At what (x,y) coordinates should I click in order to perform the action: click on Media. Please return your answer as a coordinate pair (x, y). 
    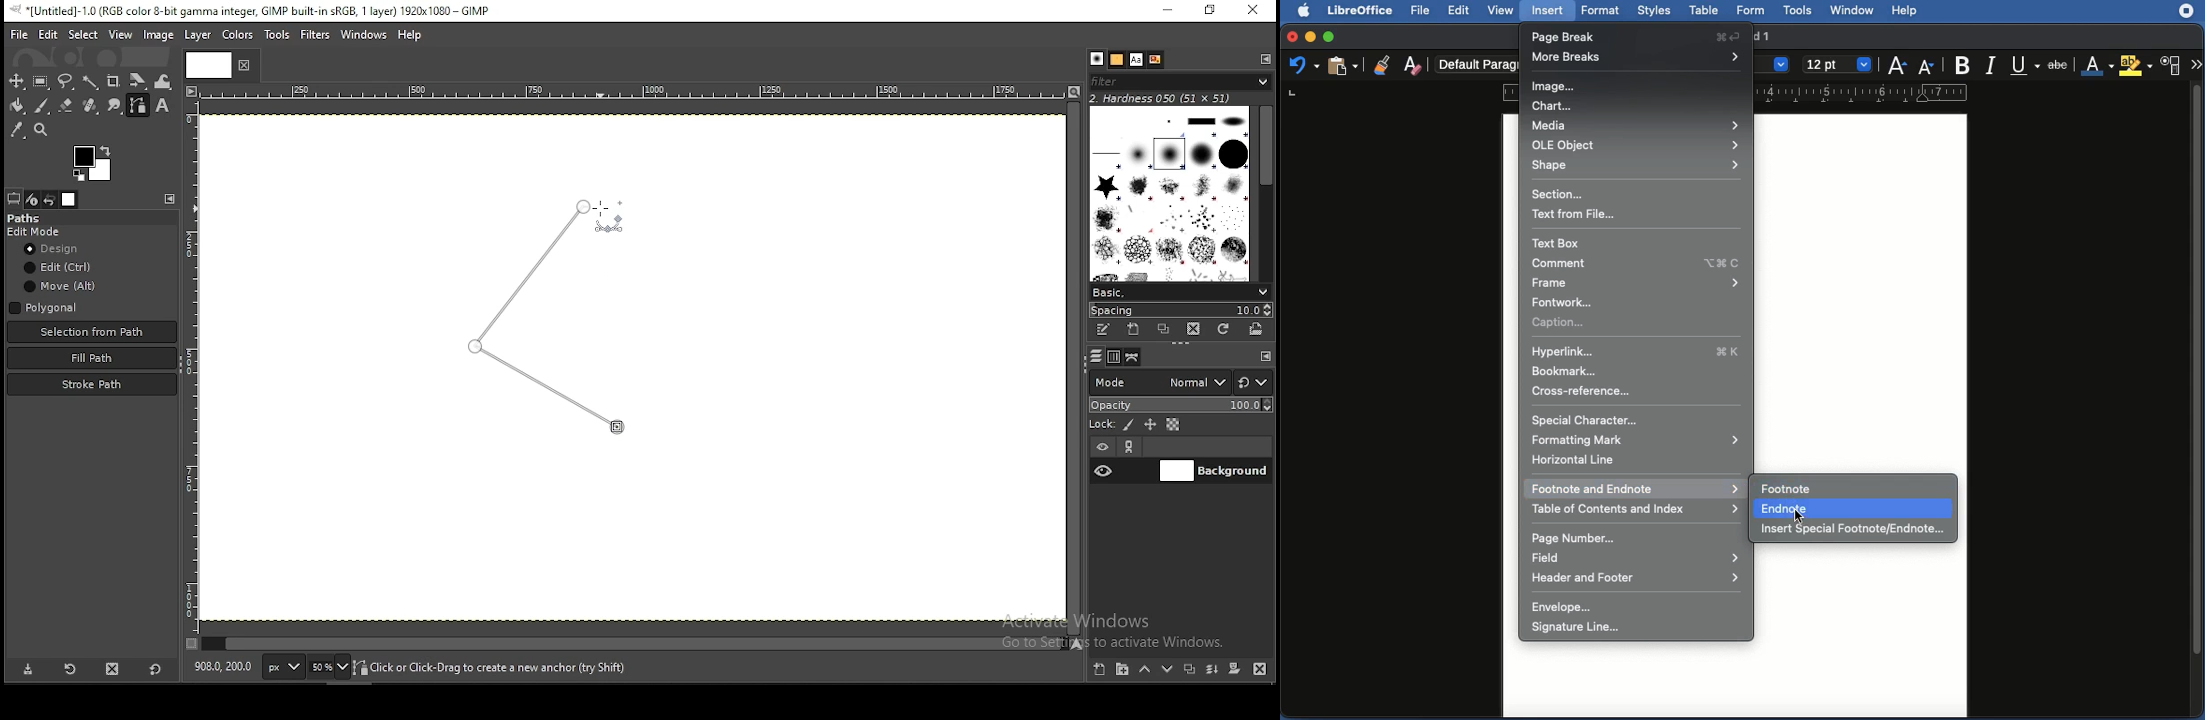
    Looking at the image, I should click on (1636, 125).